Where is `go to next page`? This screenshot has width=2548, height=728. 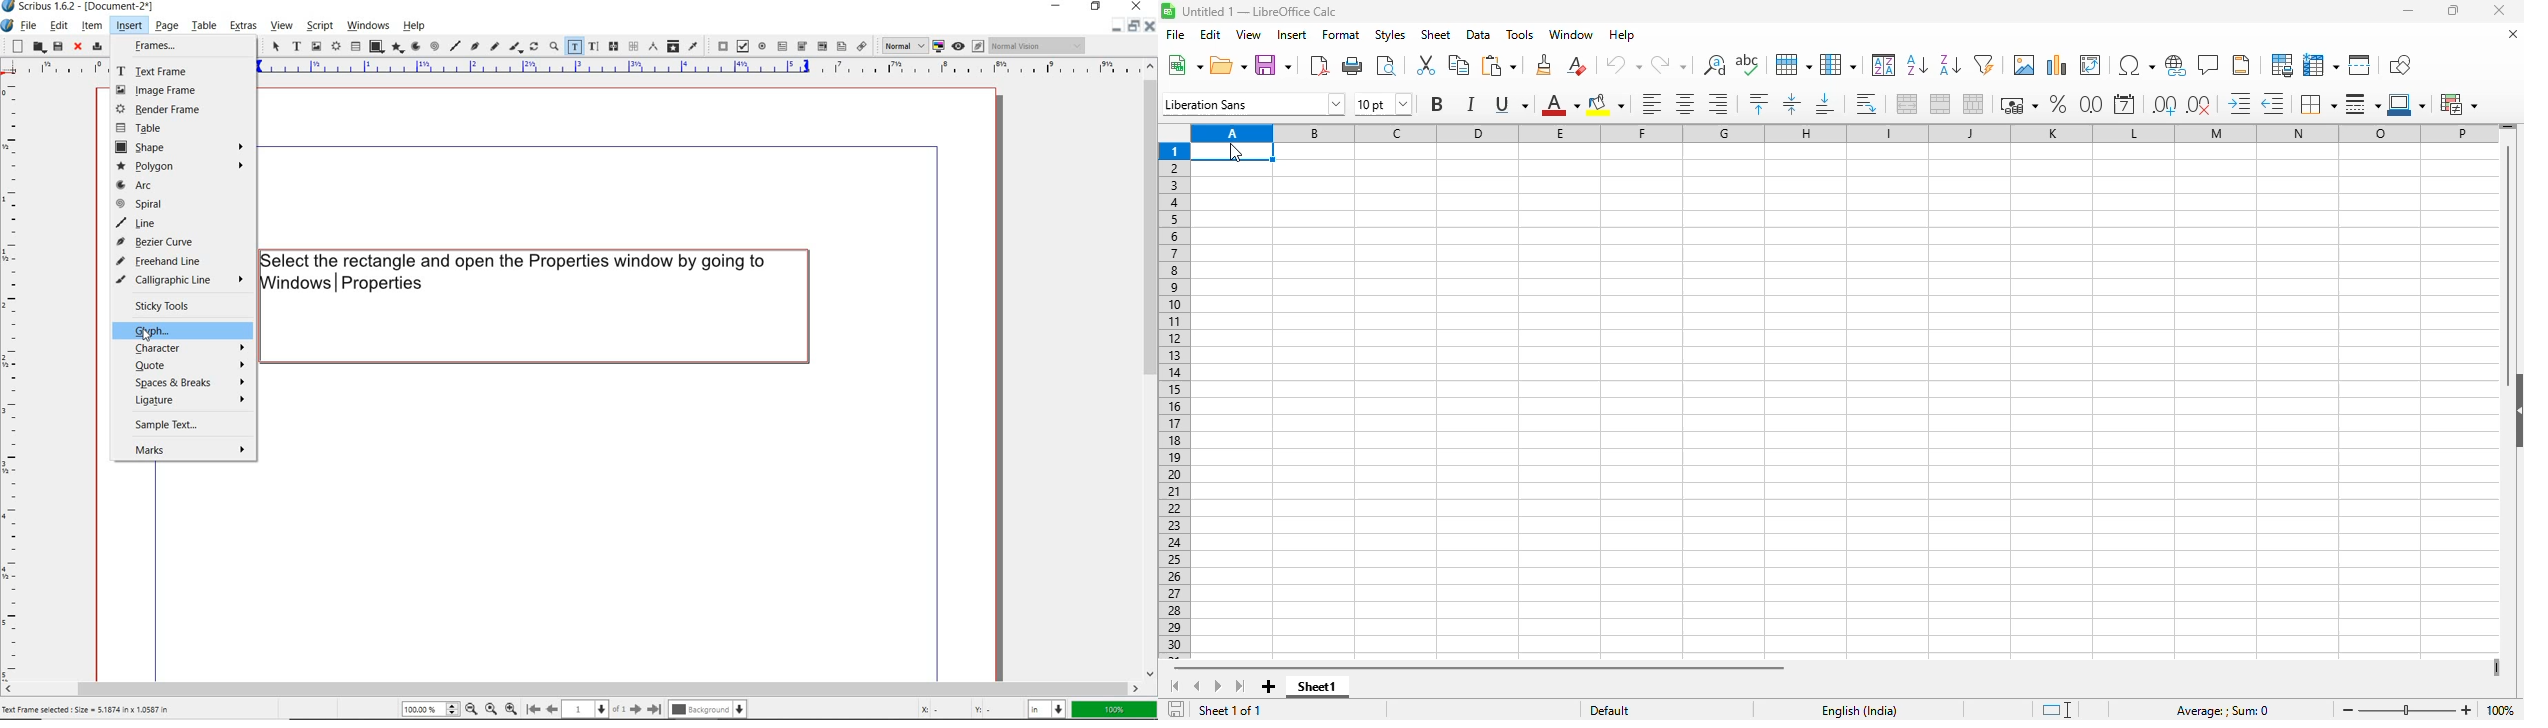
go to next page is located at coordinates (636, 708).